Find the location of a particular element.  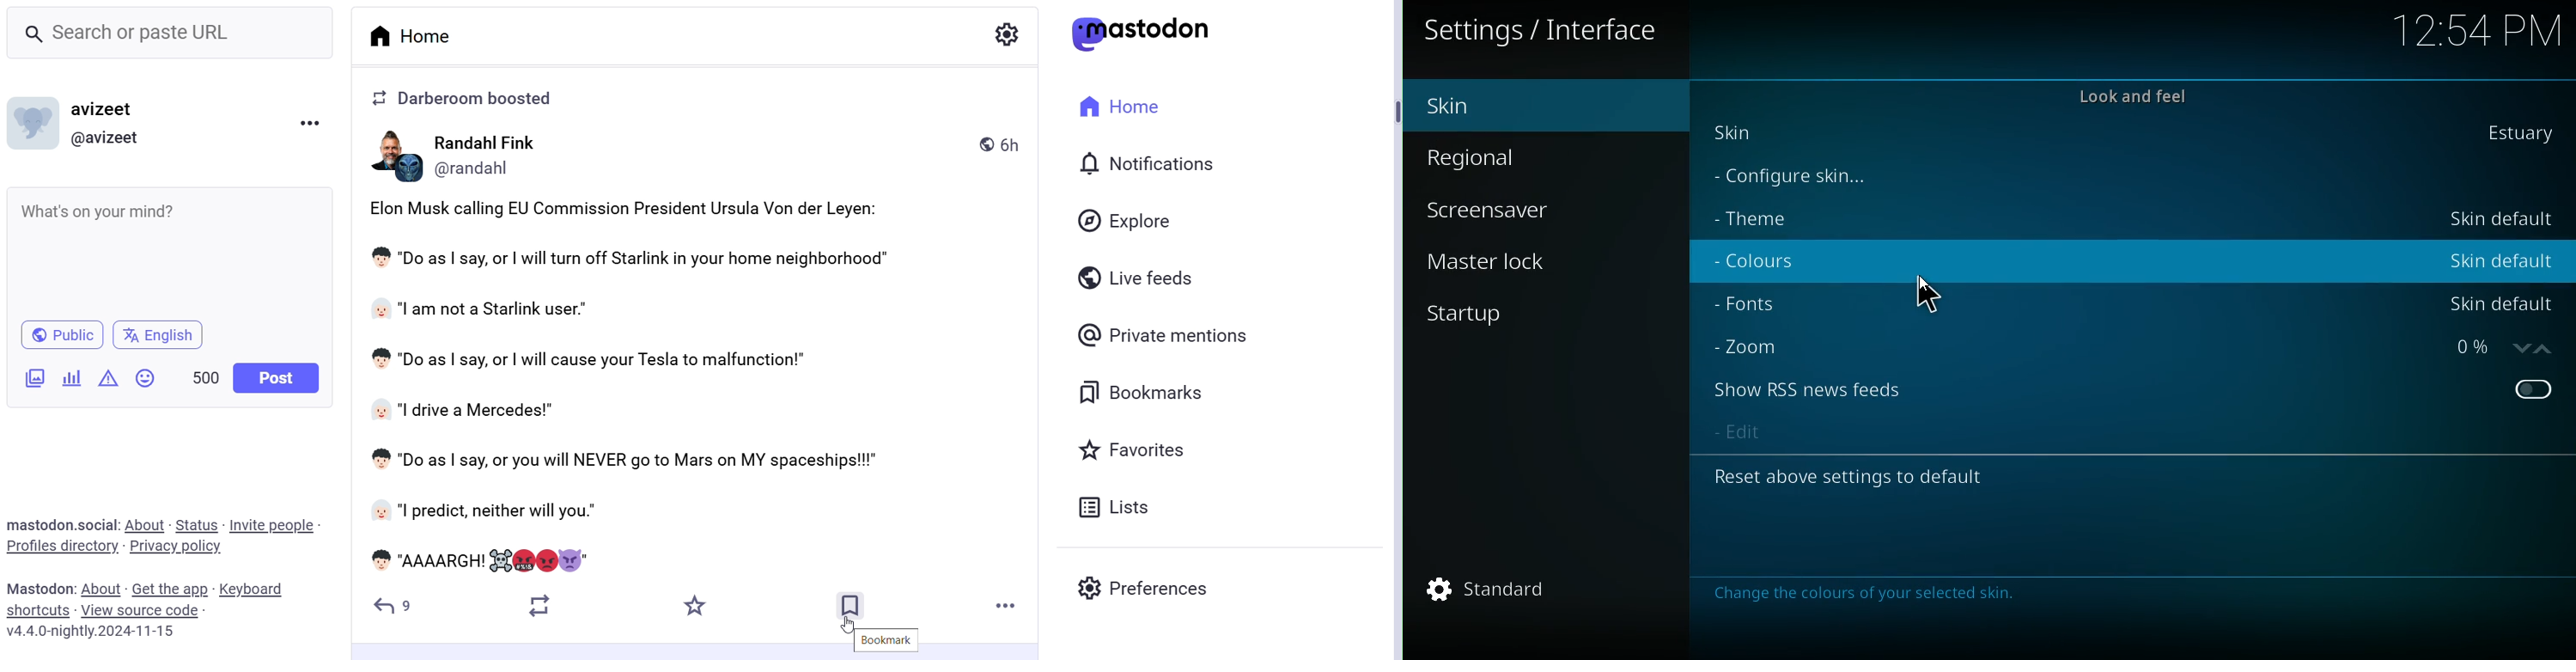

6h is located at coordinates (1000, 145).